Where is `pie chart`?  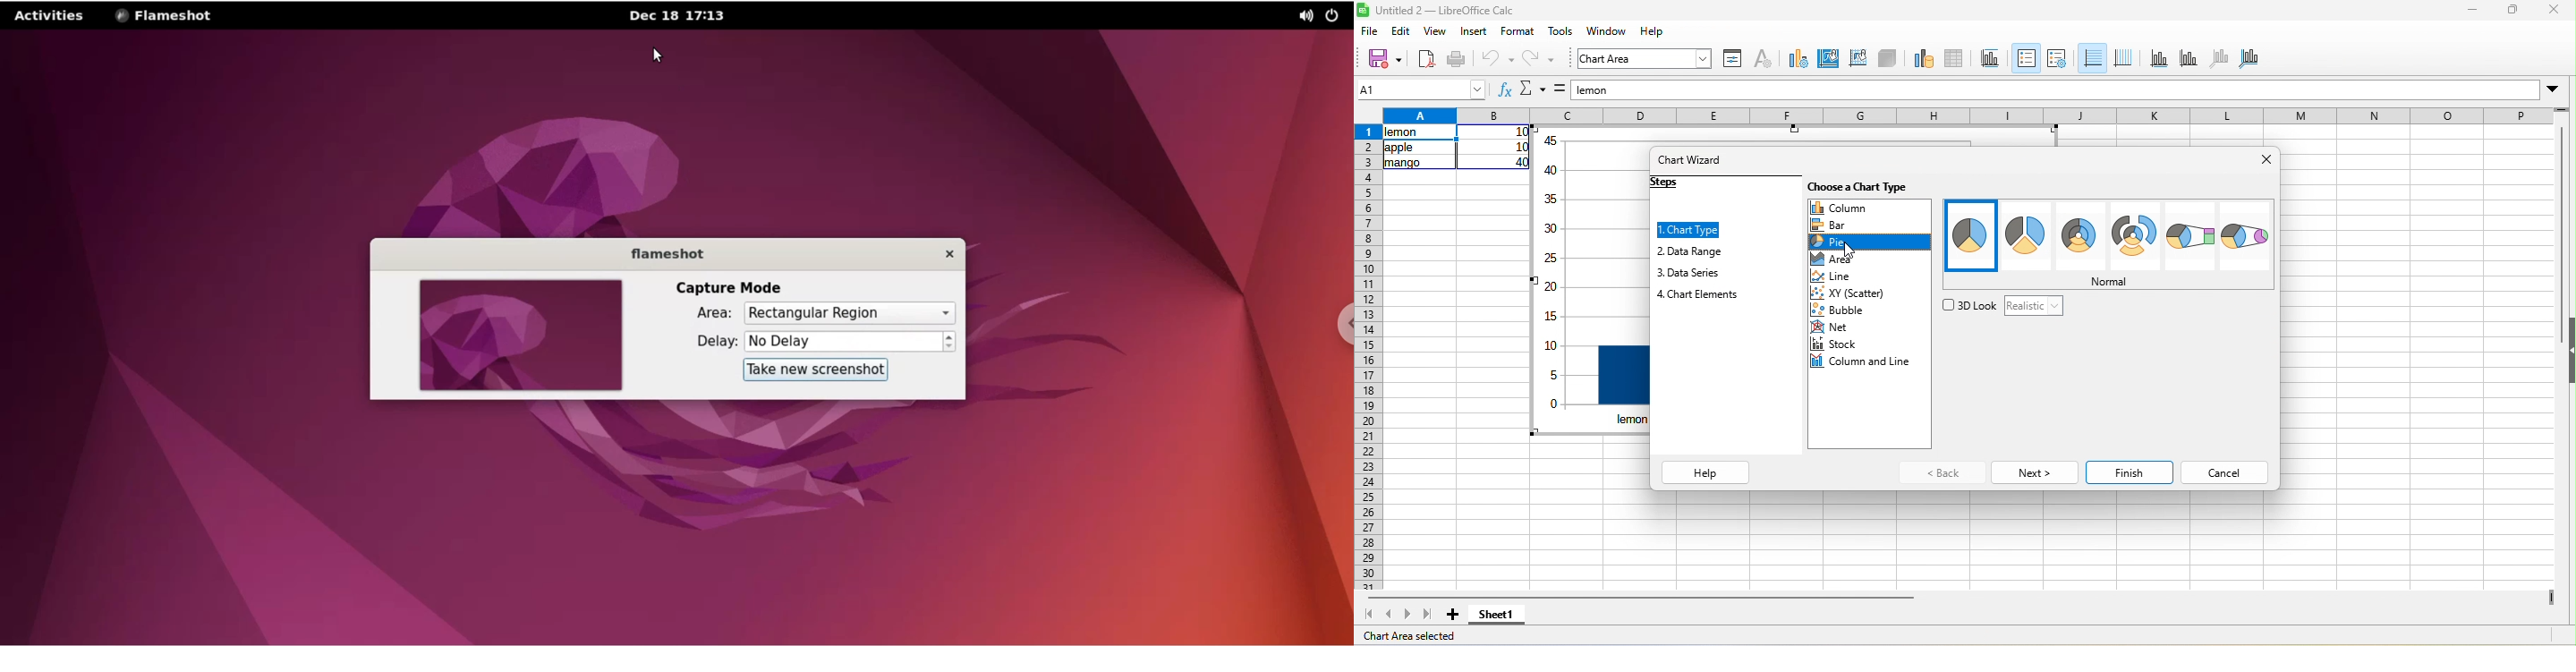
pie chart is located at coordinates (2081, 237).